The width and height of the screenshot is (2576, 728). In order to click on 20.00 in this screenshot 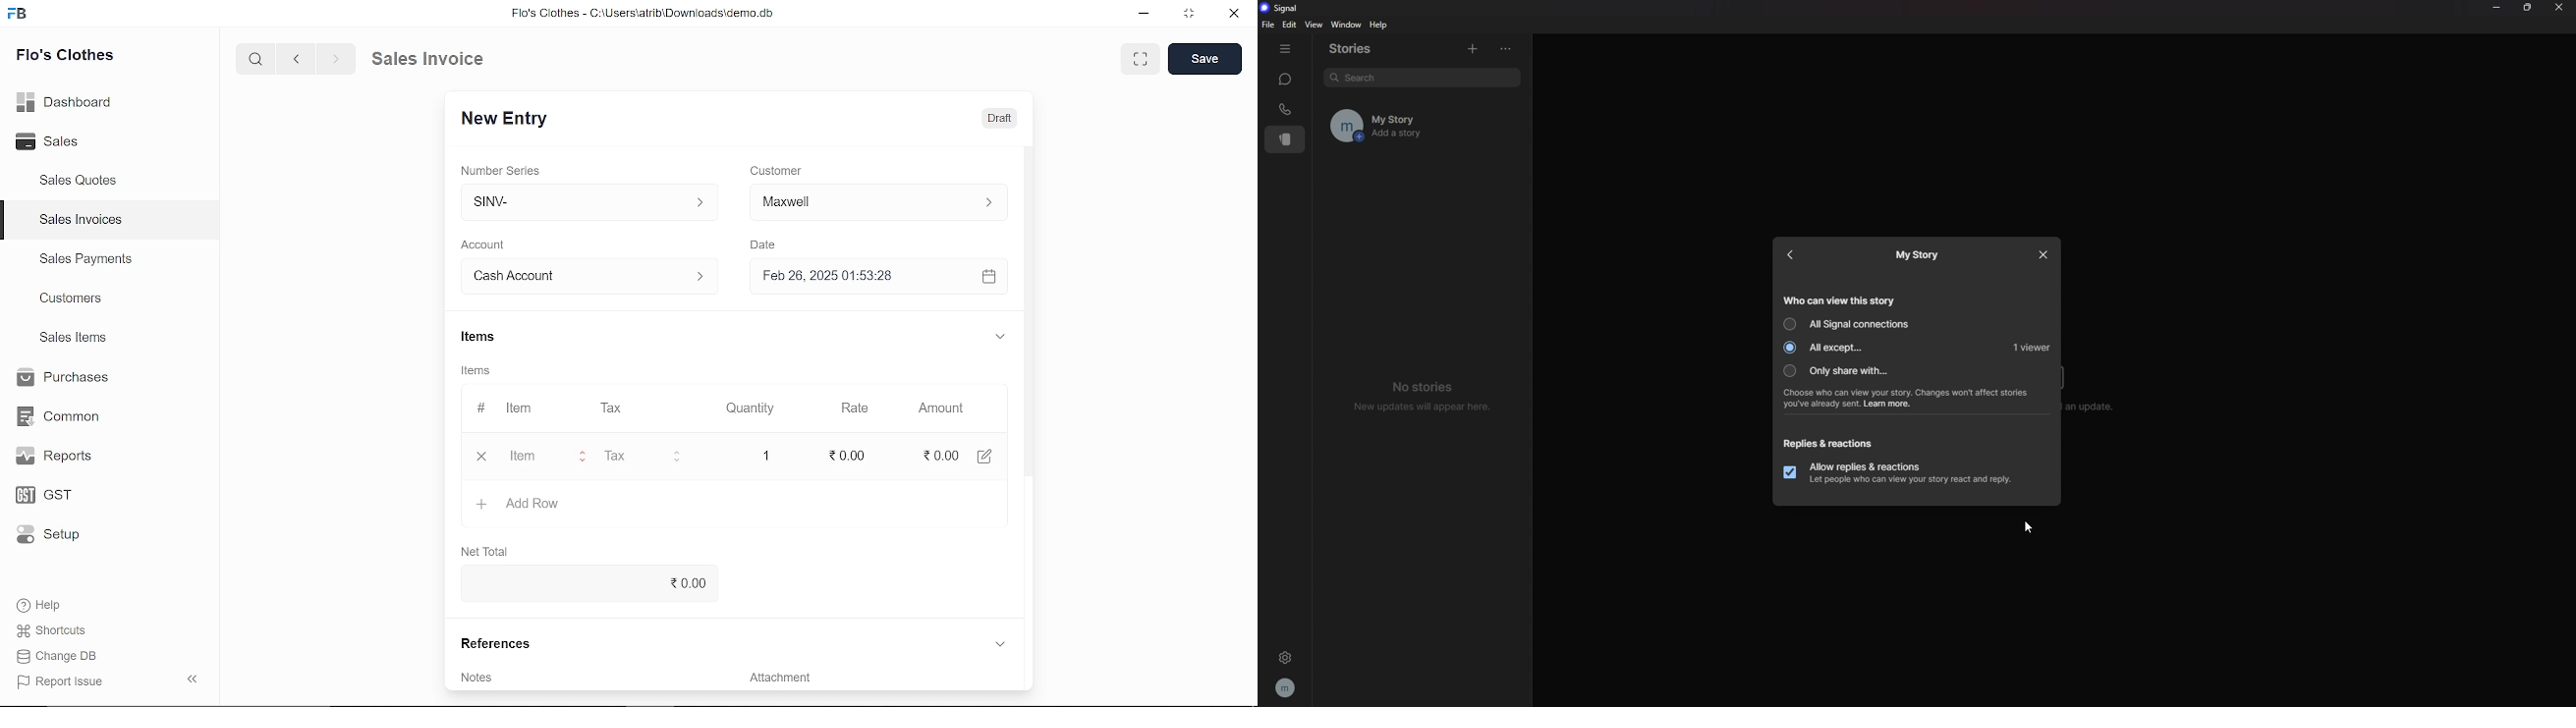, I will do `click(852, 456)`.